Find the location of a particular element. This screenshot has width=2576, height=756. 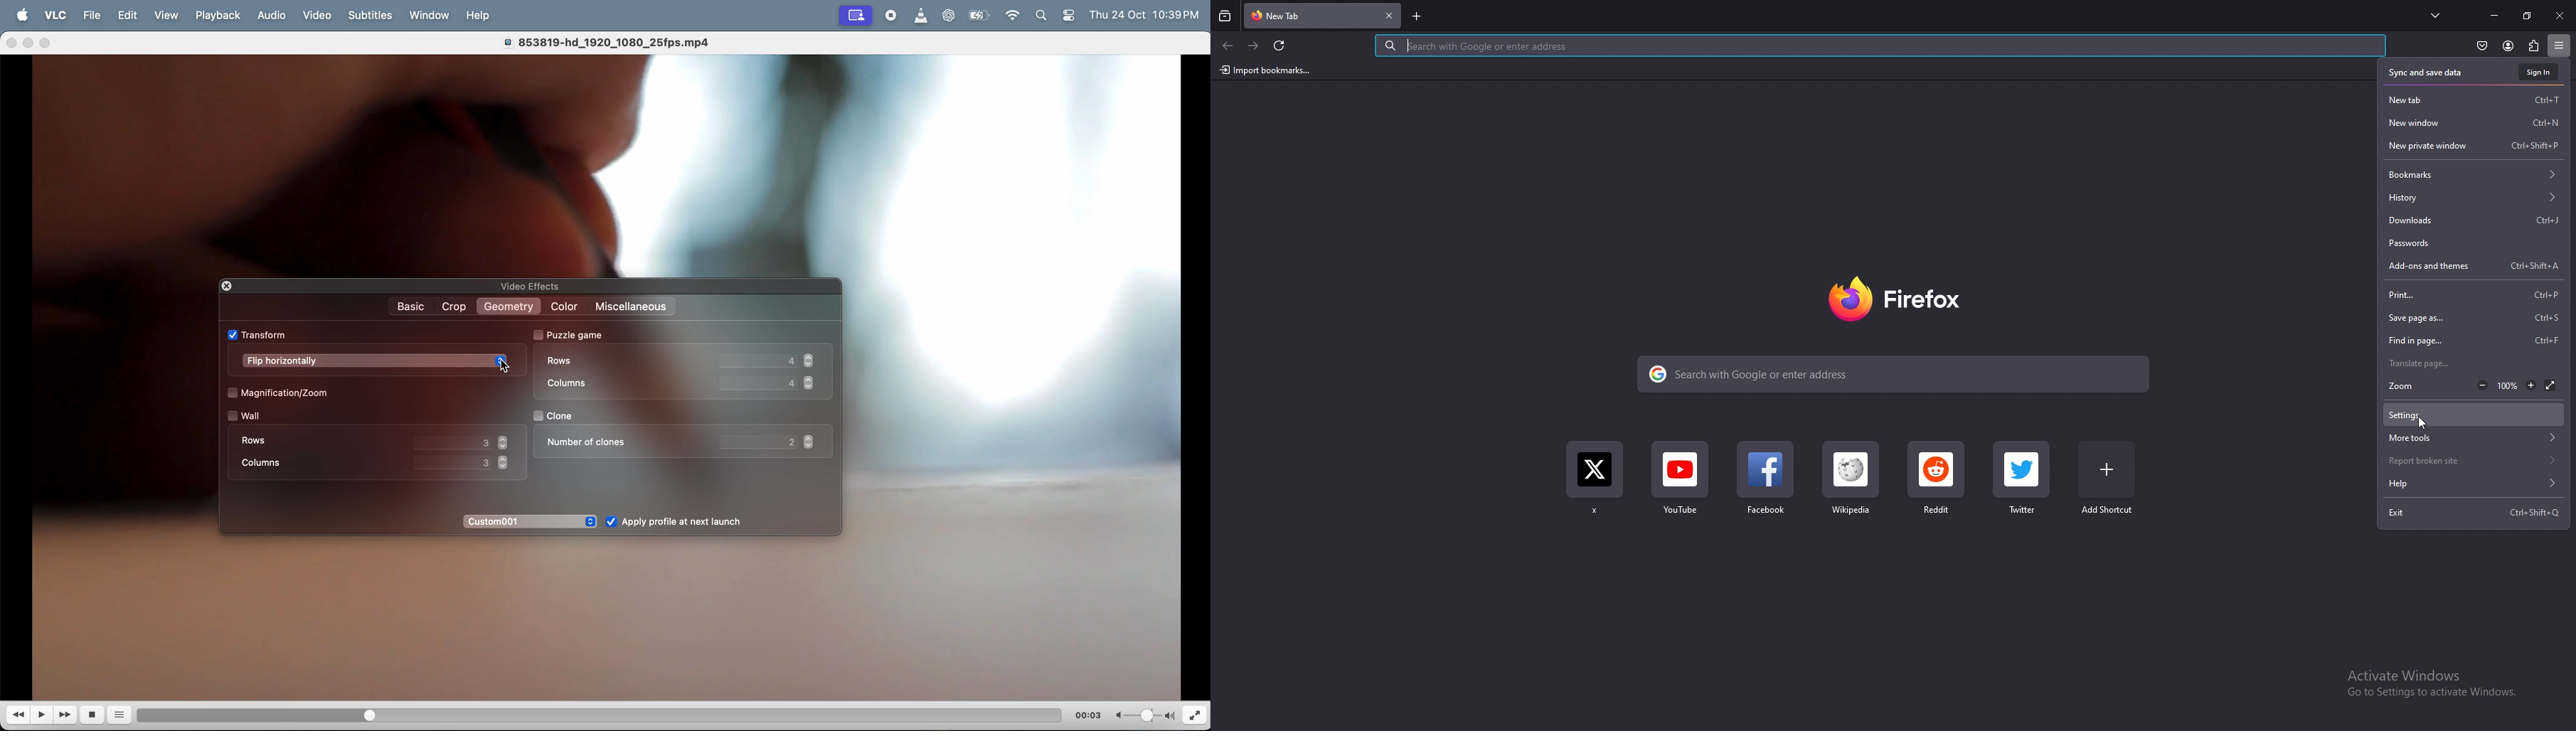

chatgpt is located at coordinates (952, 16).